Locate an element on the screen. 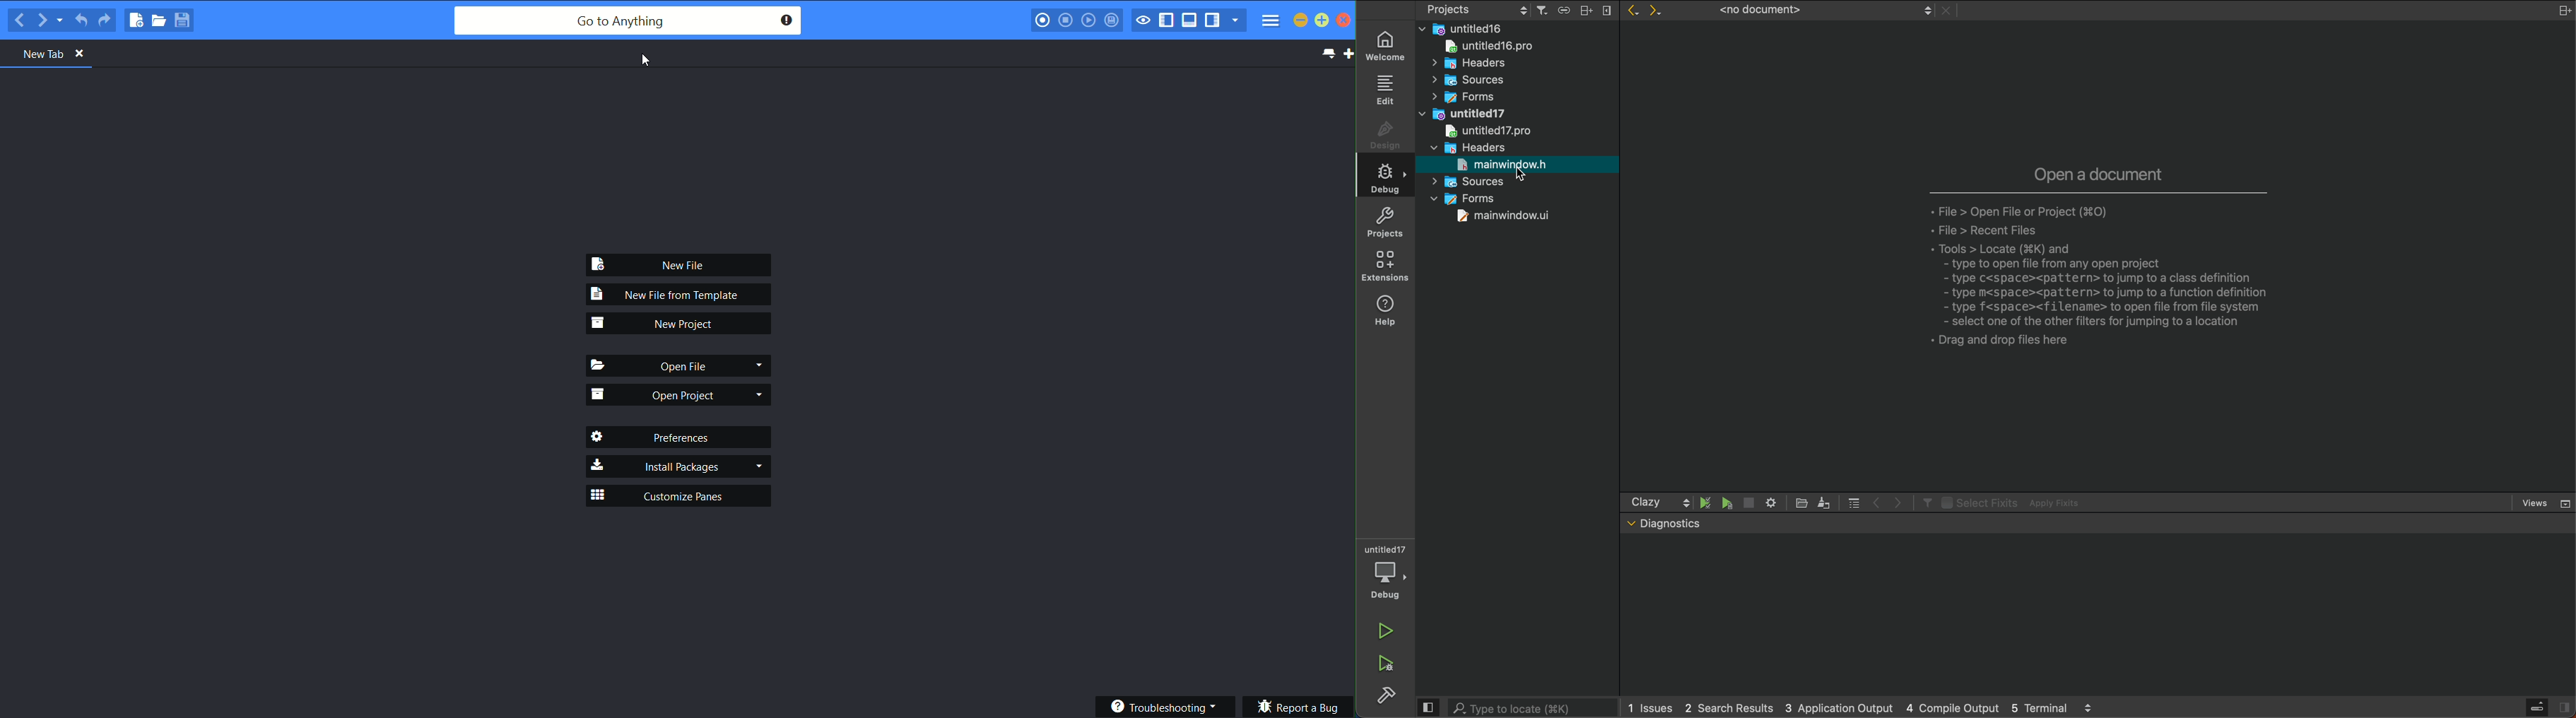 The image size is (2576, 728). hide right pane is located at coordinates (1216, 21).